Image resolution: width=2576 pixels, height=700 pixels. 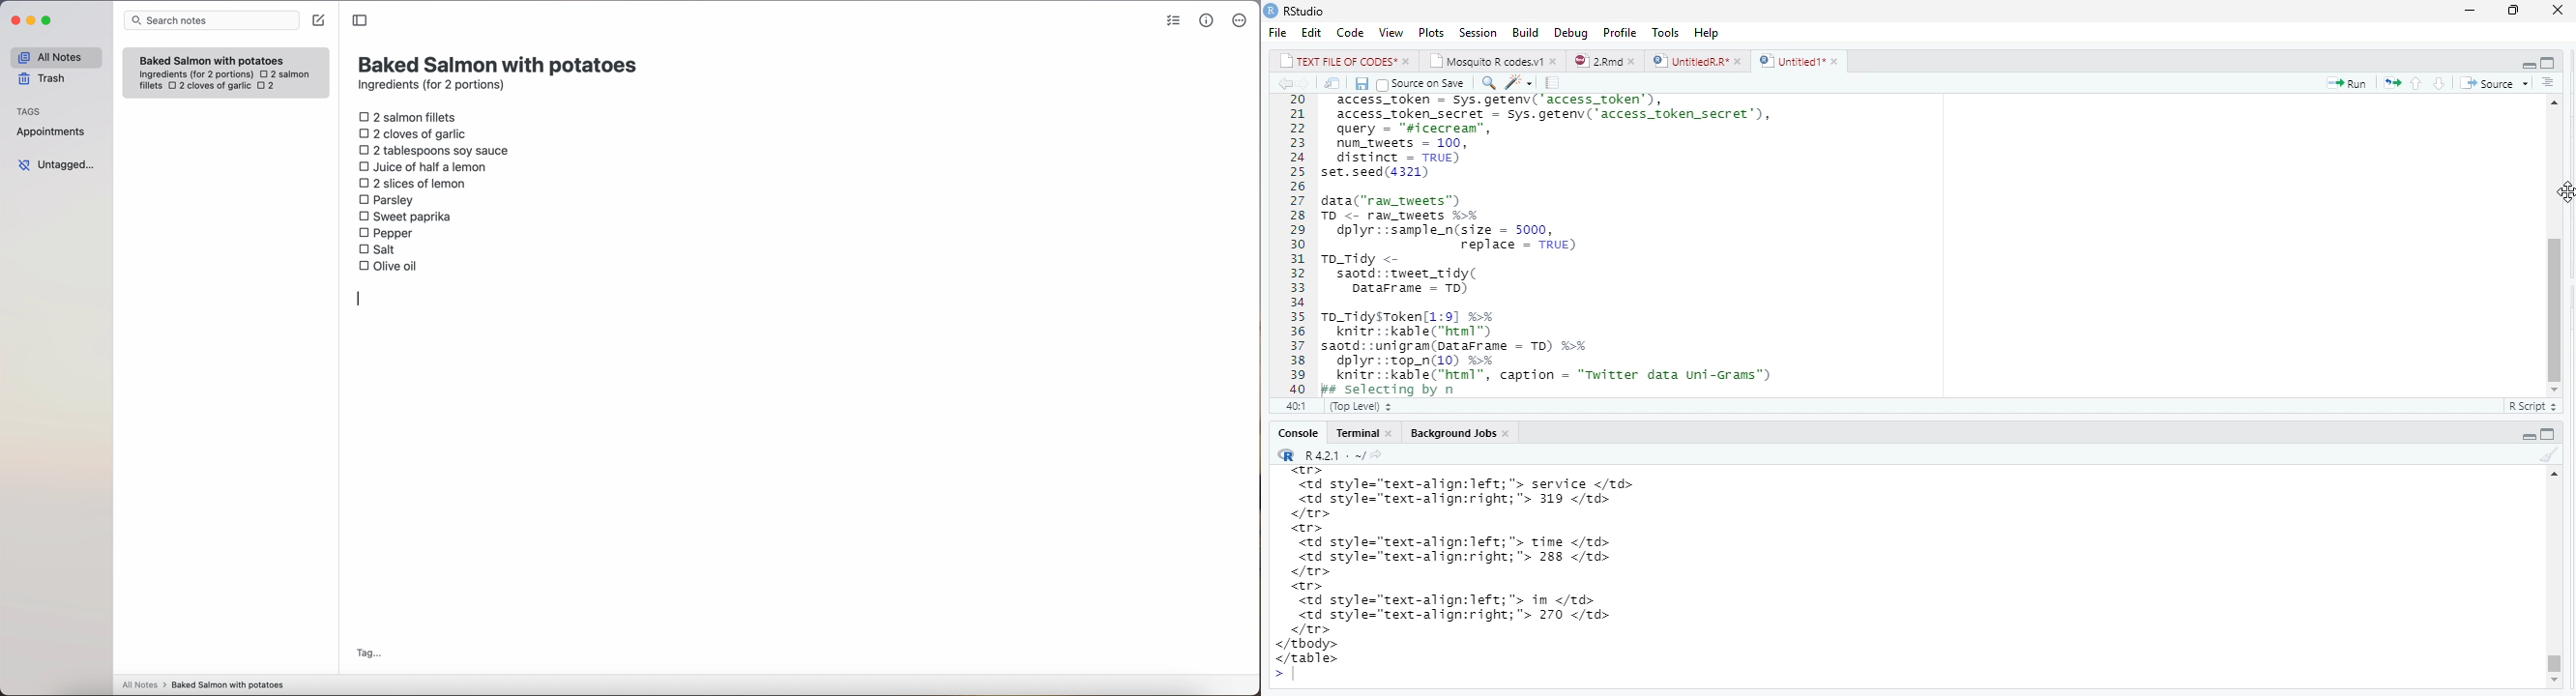 I want to click on maximize, so click(x=48, y=20).